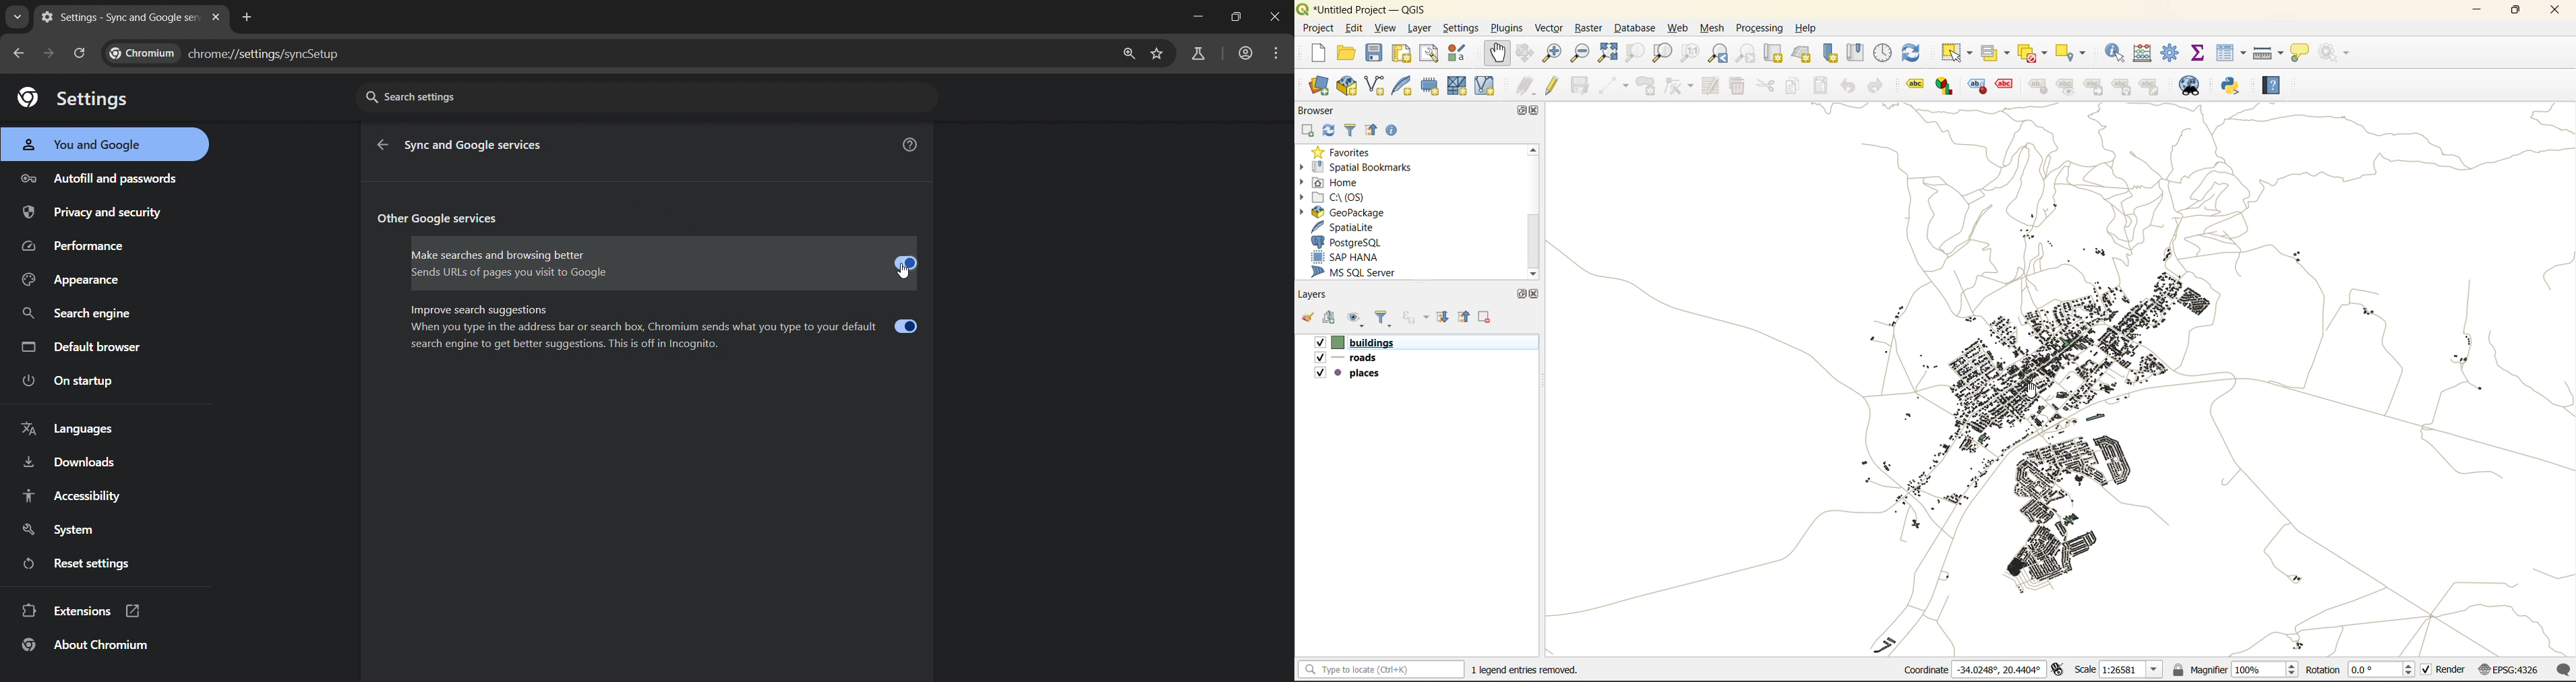 This screenshot has width=2576, height=700. Describe the element at coordinates (1517, 296) in the screenshot. I see `maximize` at that location.